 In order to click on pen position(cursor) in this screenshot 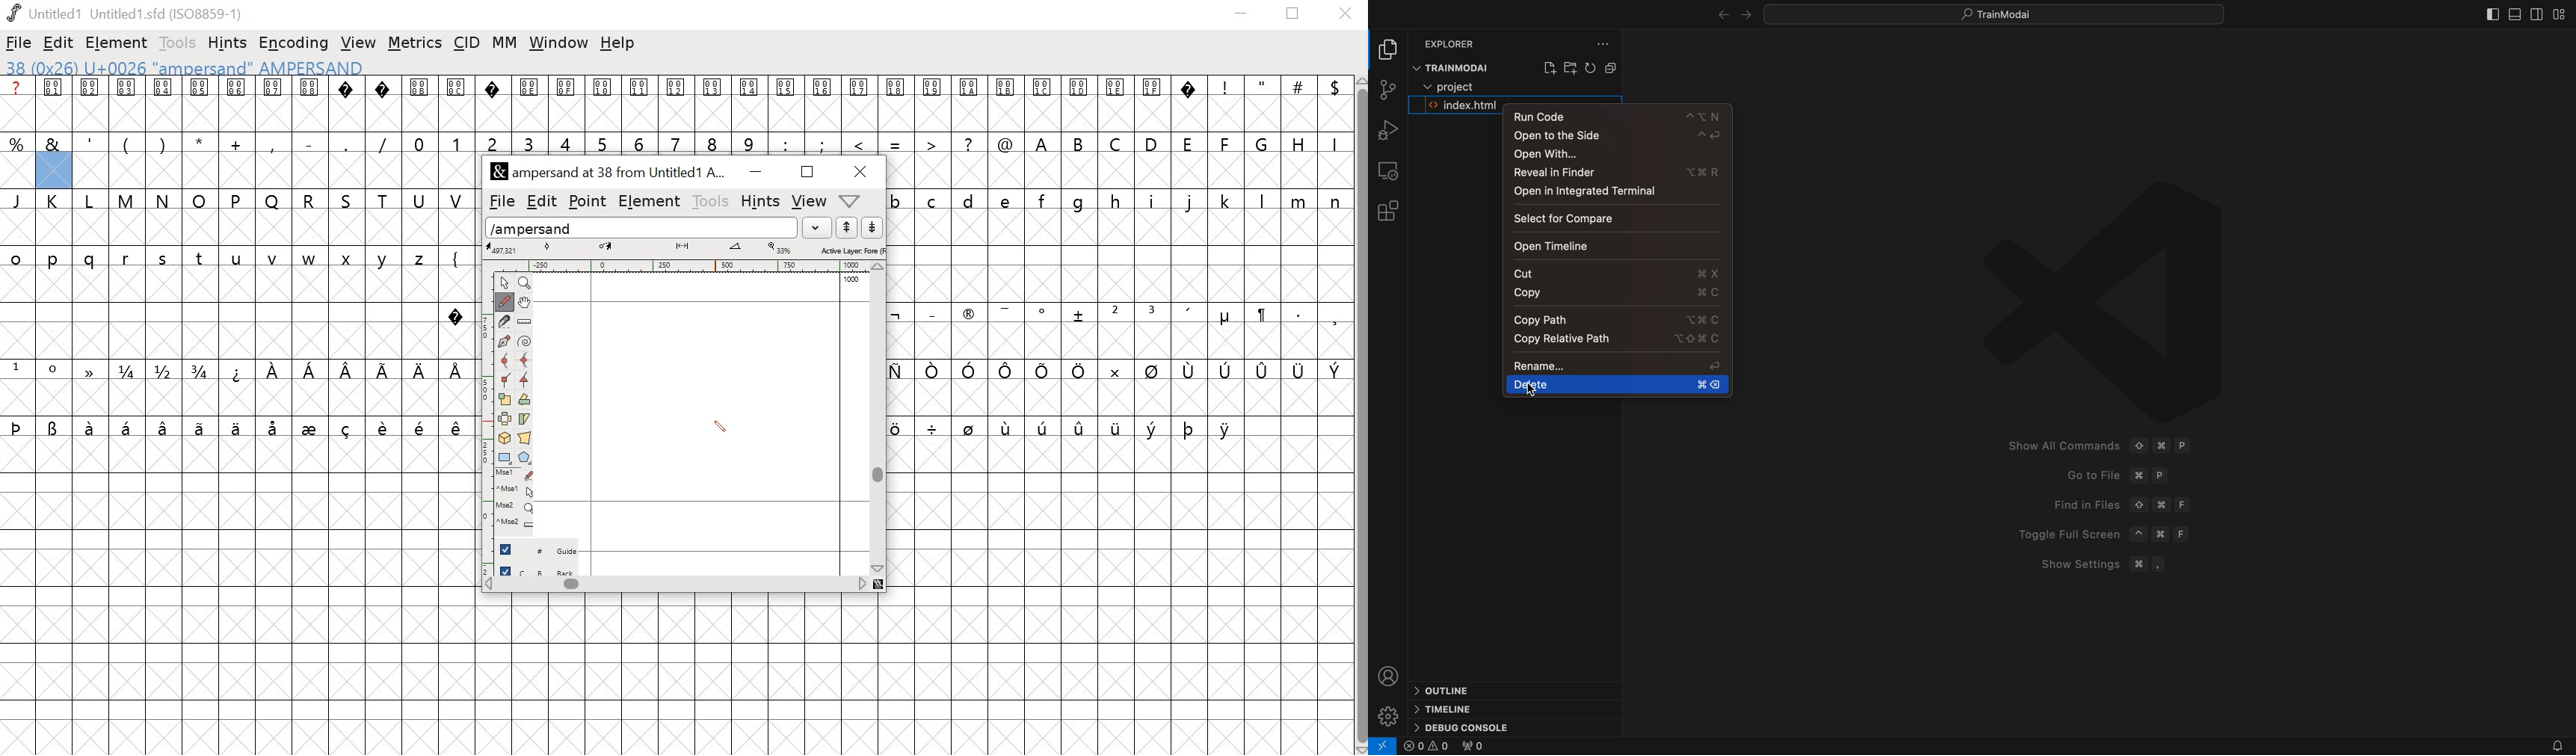, I will do `click(718, 427)`.